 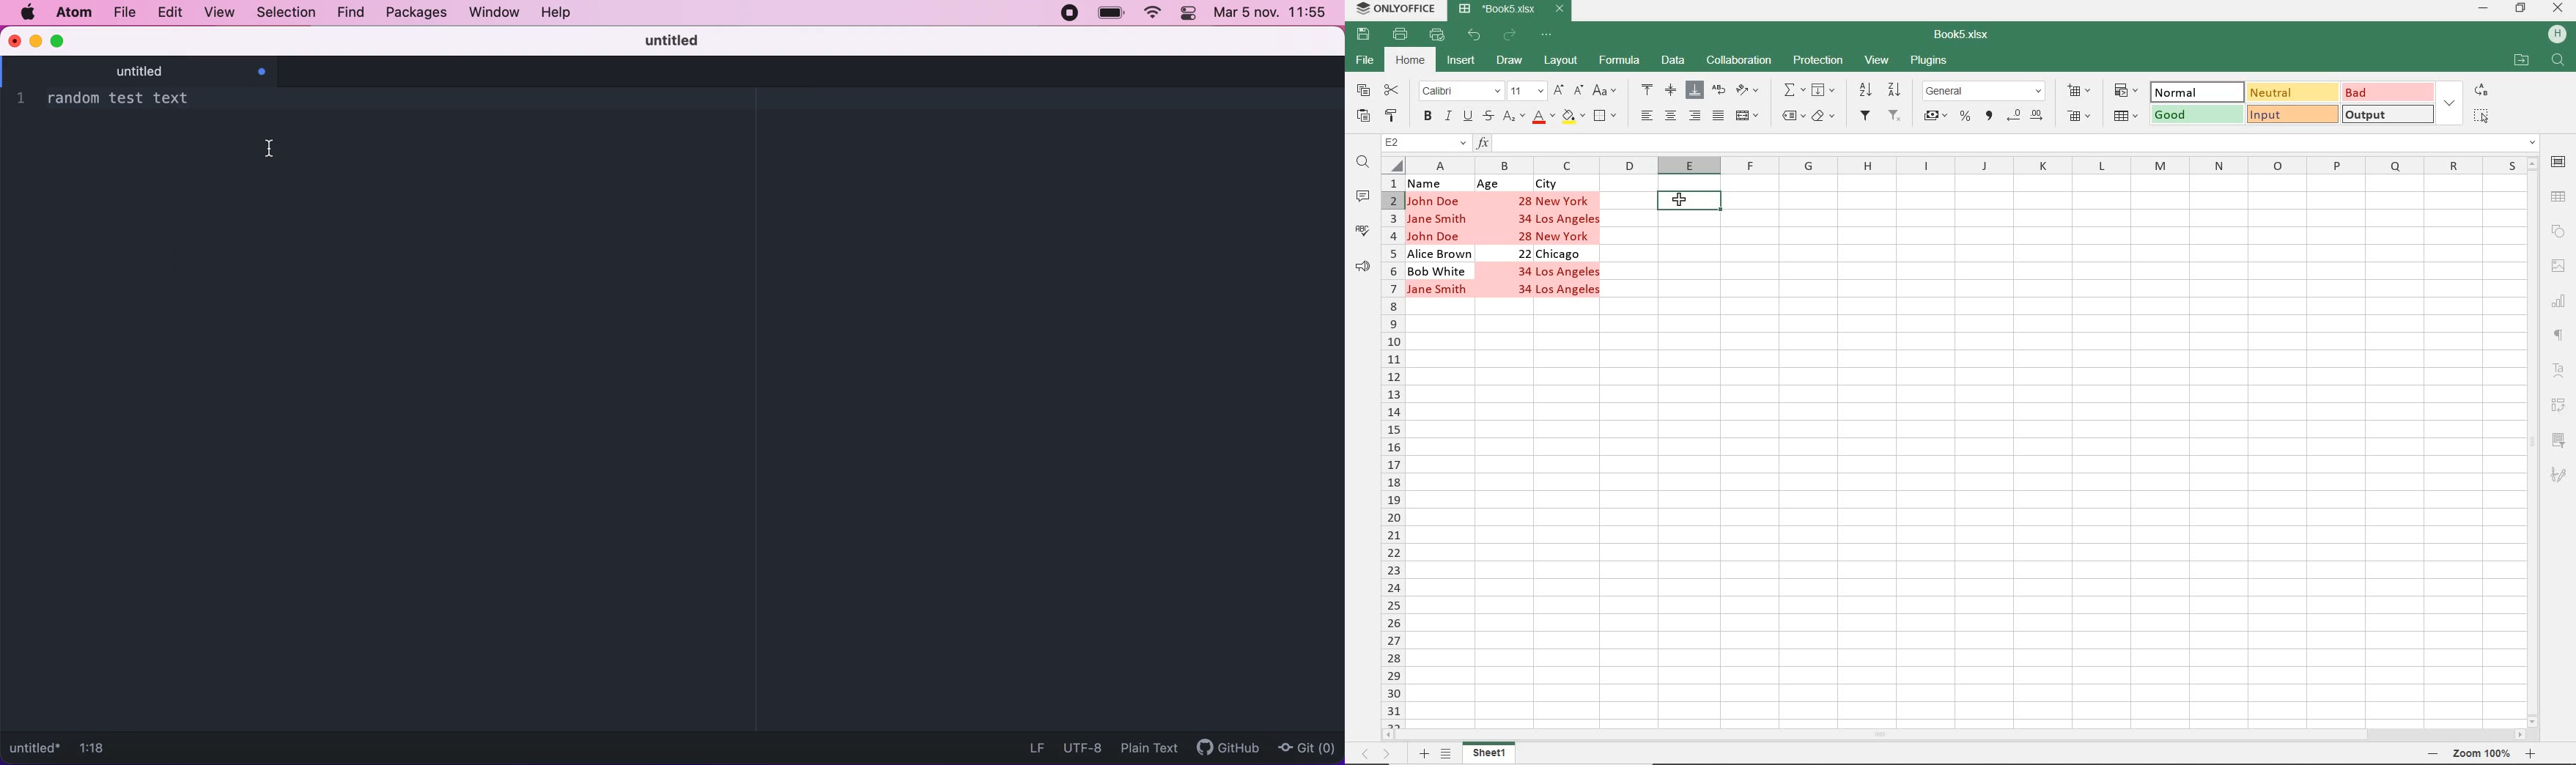 What do you see at coordinates (1680, 200) in the screenshot?
I see `Cursor on Selected cell` at bounding box center [1680, 200].